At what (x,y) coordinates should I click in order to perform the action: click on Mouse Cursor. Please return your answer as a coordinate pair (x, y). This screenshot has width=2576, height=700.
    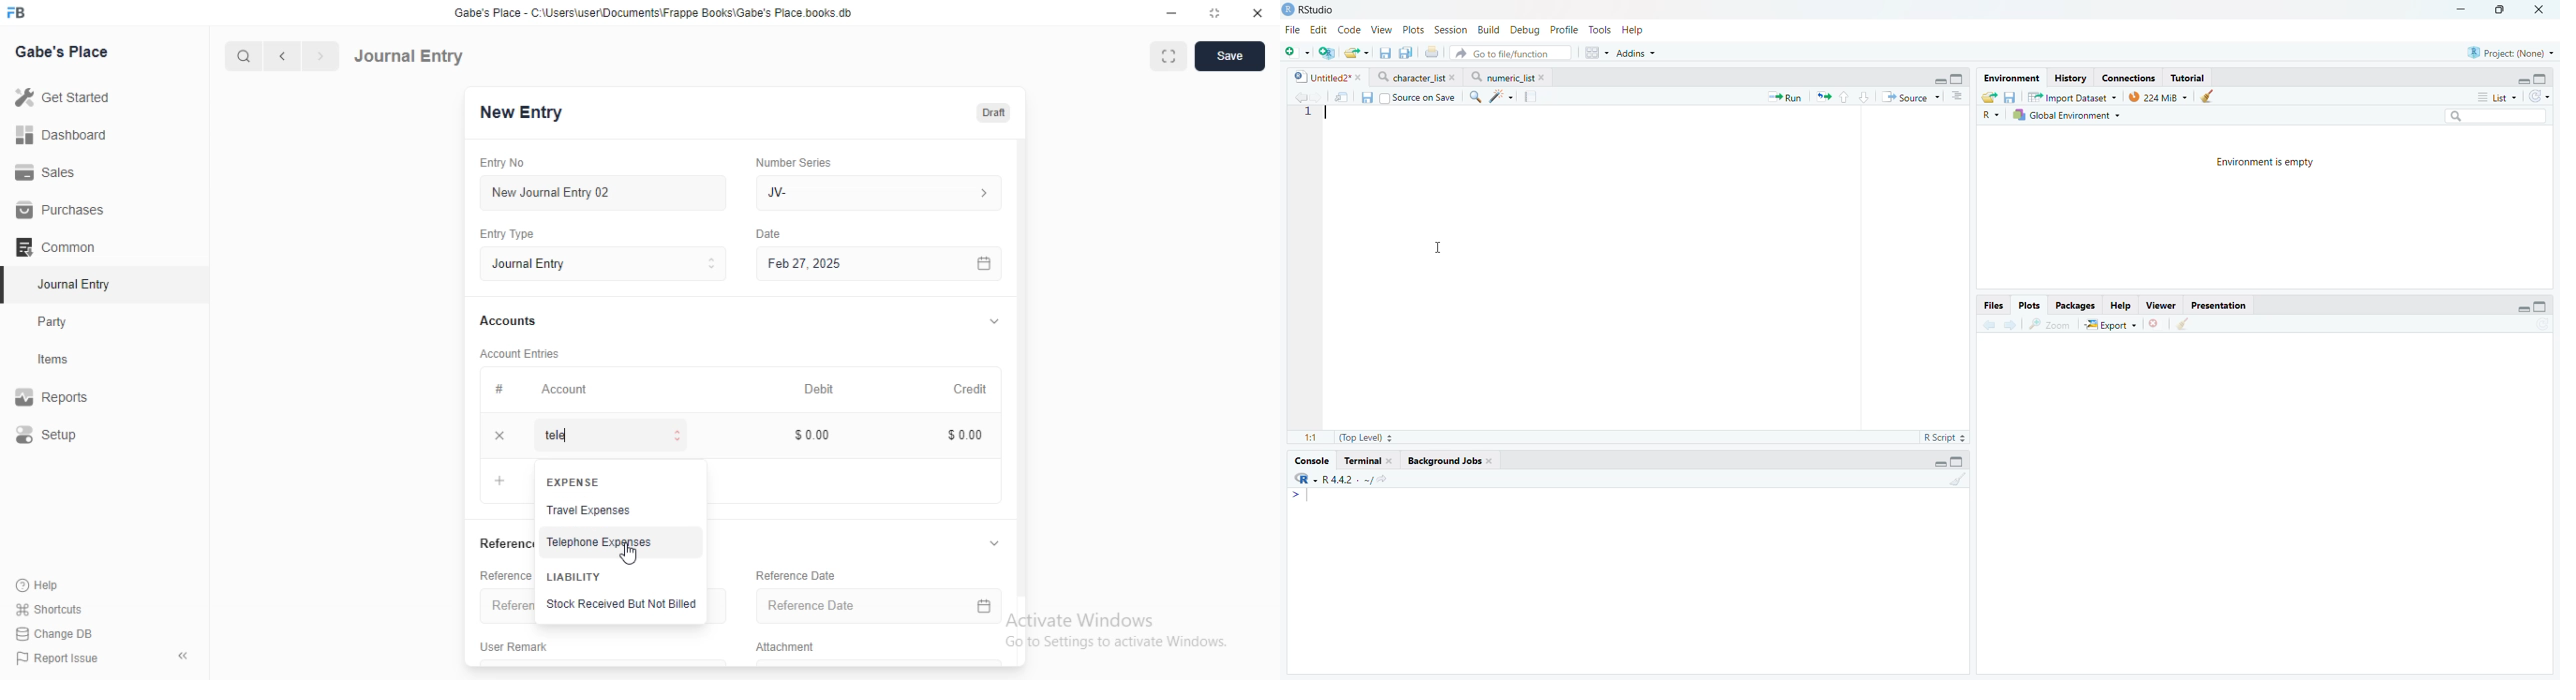
    Looking at the image, I should click on (1439, 246).